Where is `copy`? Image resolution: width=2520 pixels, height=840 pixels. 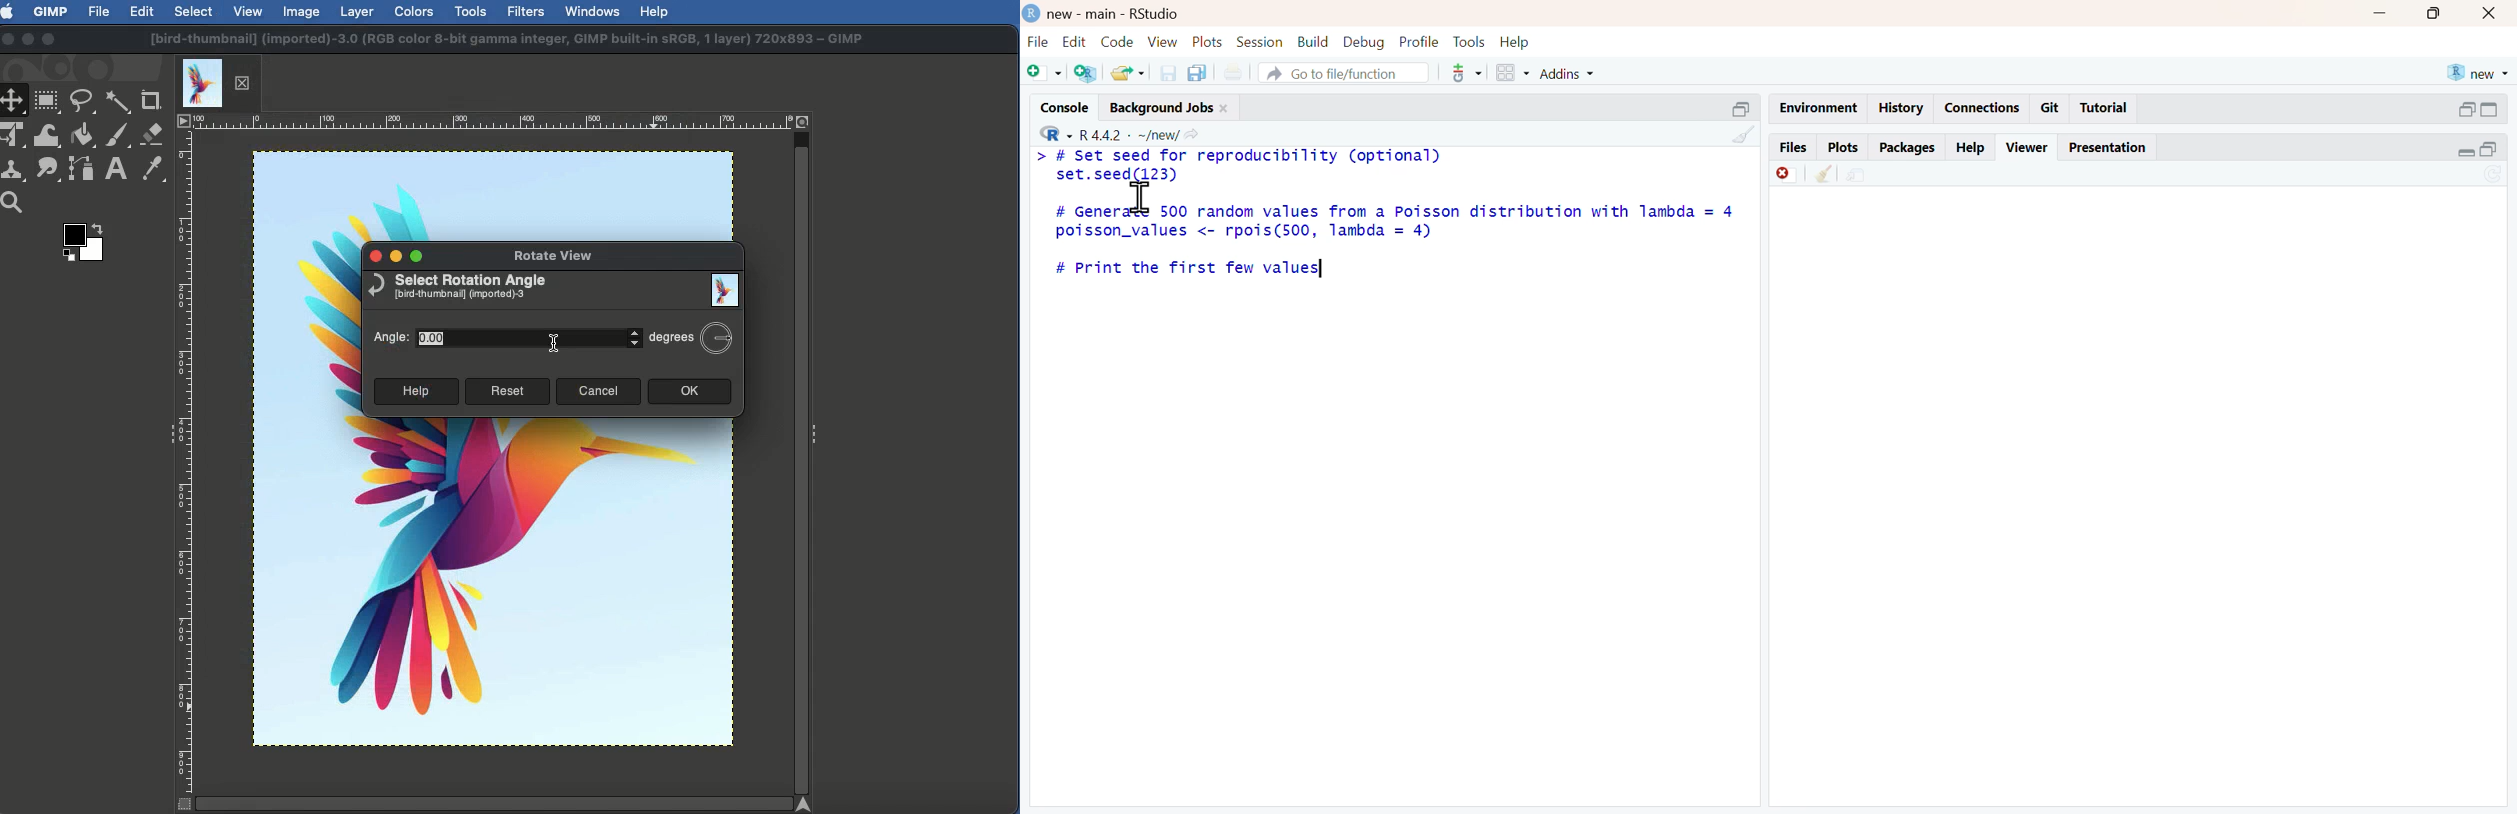
copy is located at coordinates (1197, 73).